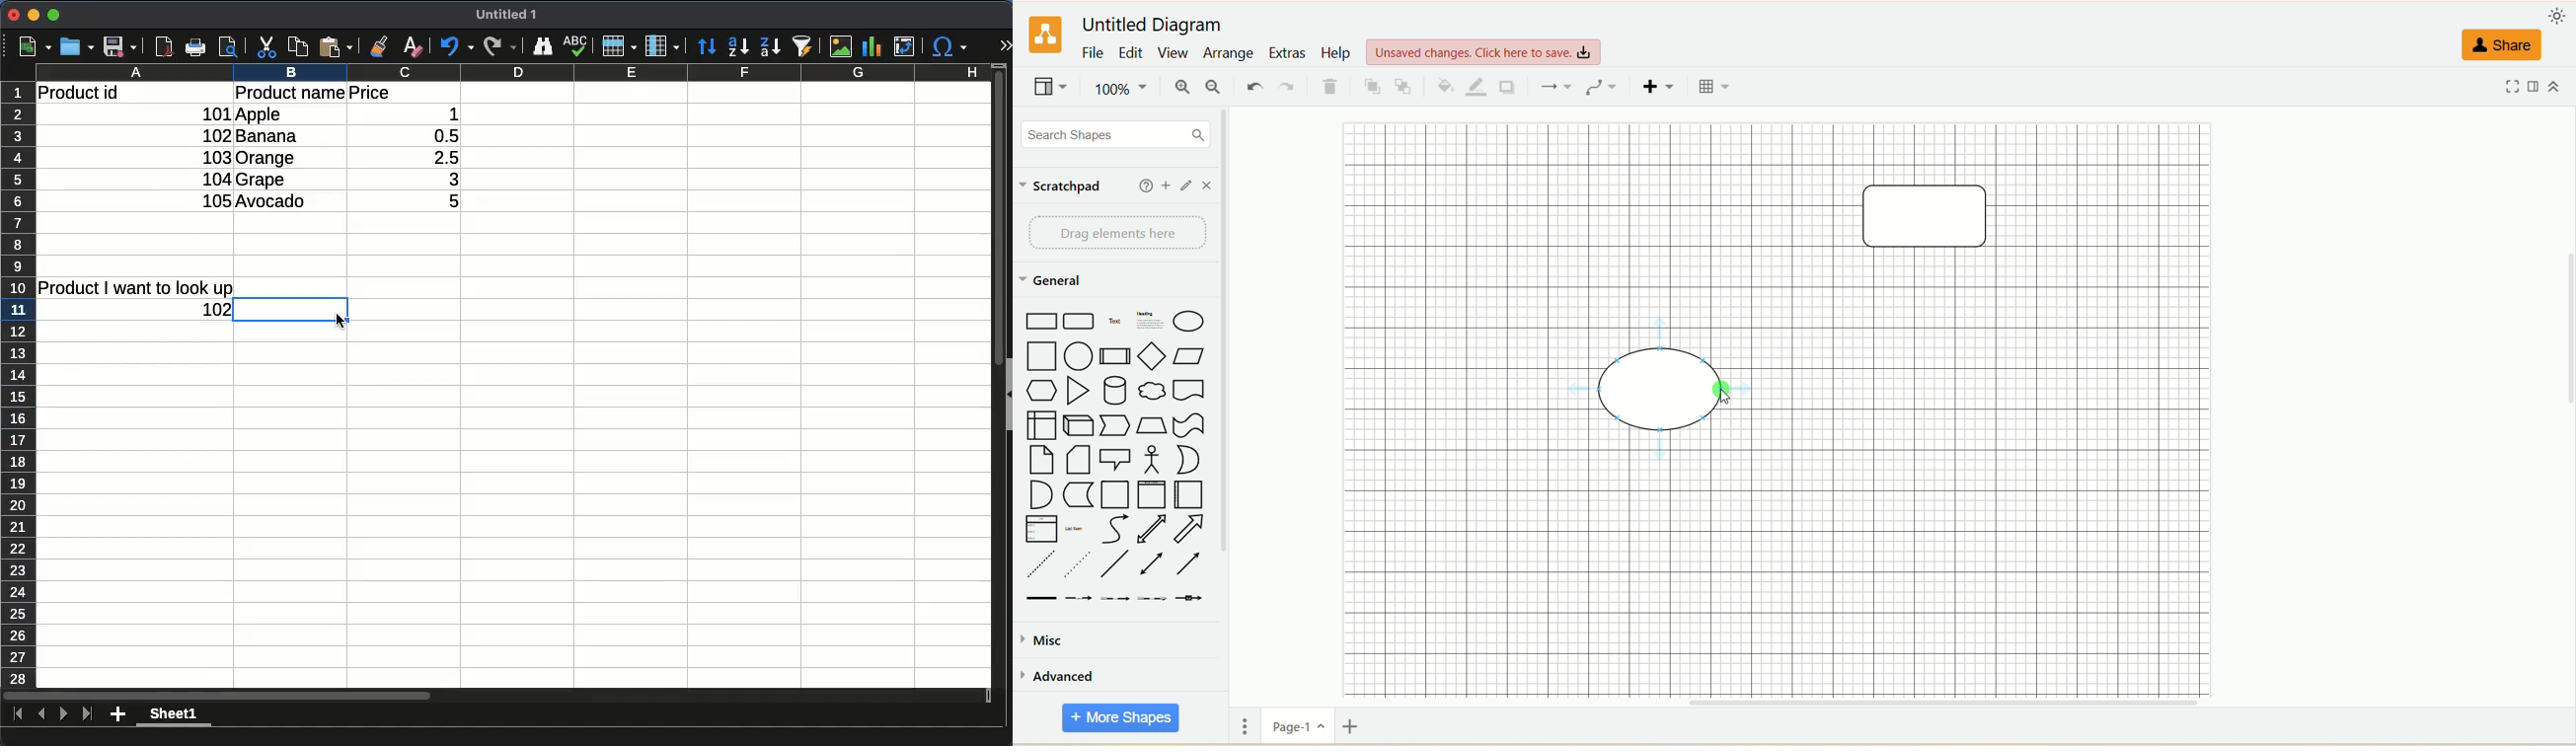 Image resolution: width=2576 pixels, height=756 pixels. Describe the element at coordinates (1242, 728) in the screenshot. I see `pages` at that location.